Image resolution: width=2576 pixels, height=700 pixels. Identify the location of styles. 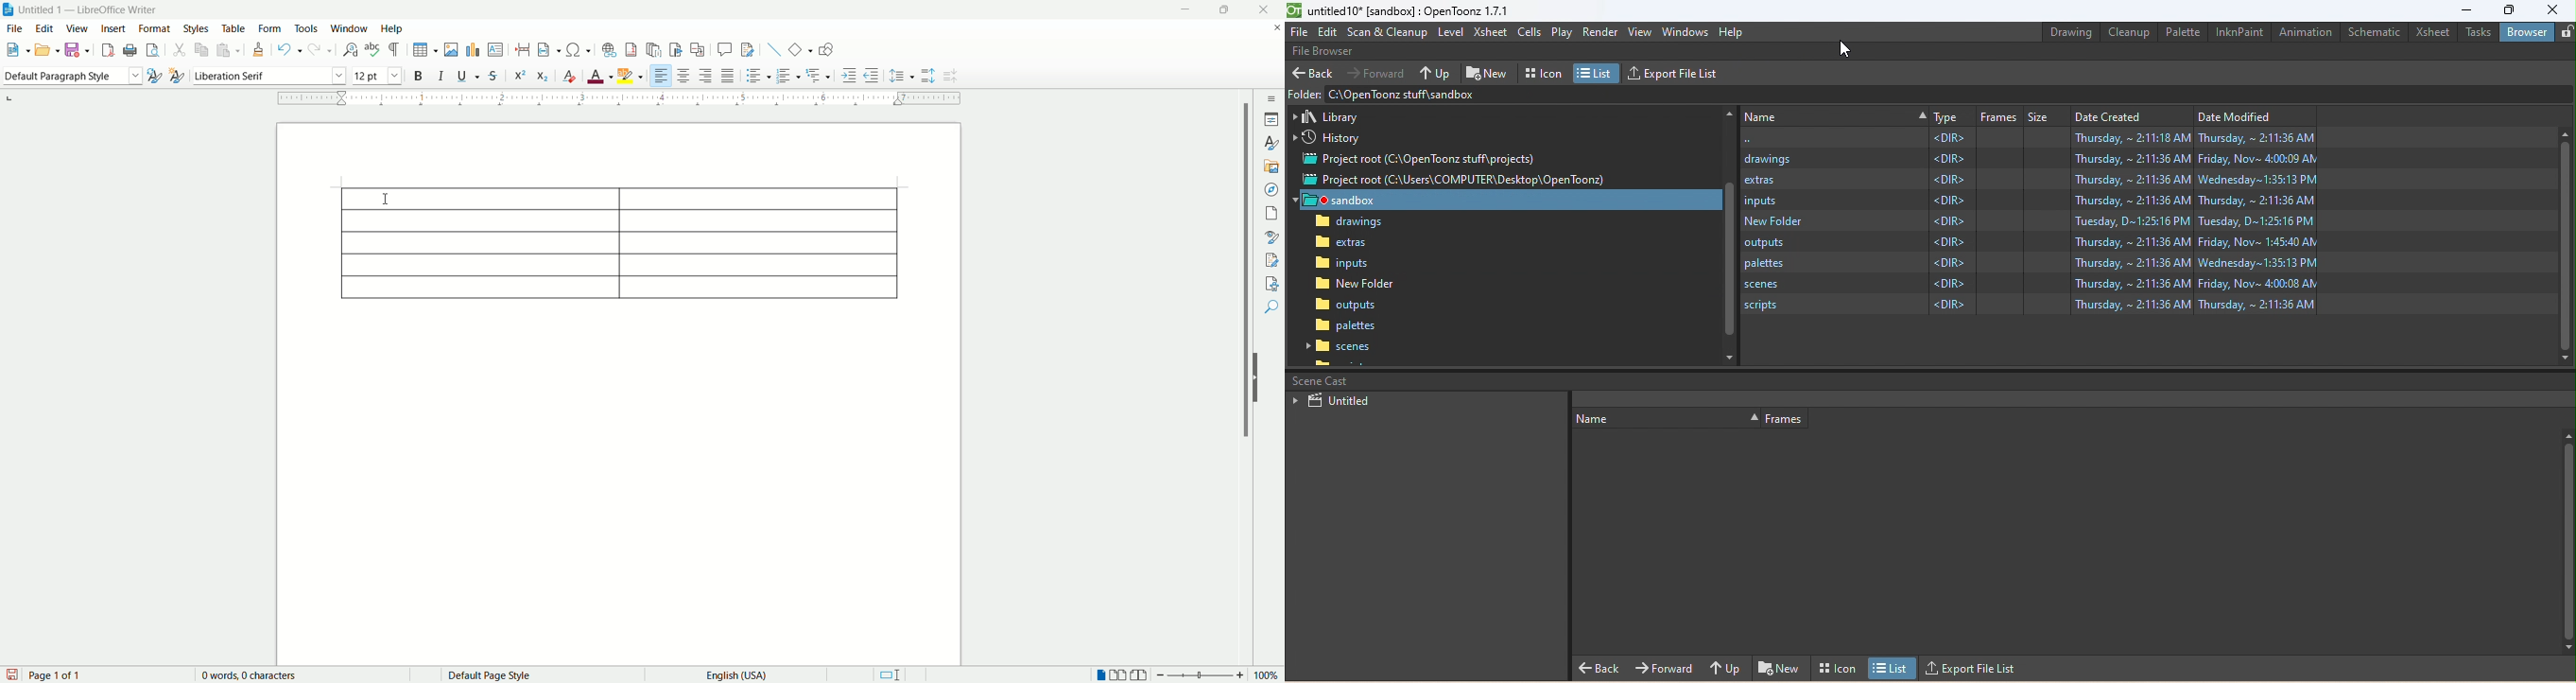
(198, 29).